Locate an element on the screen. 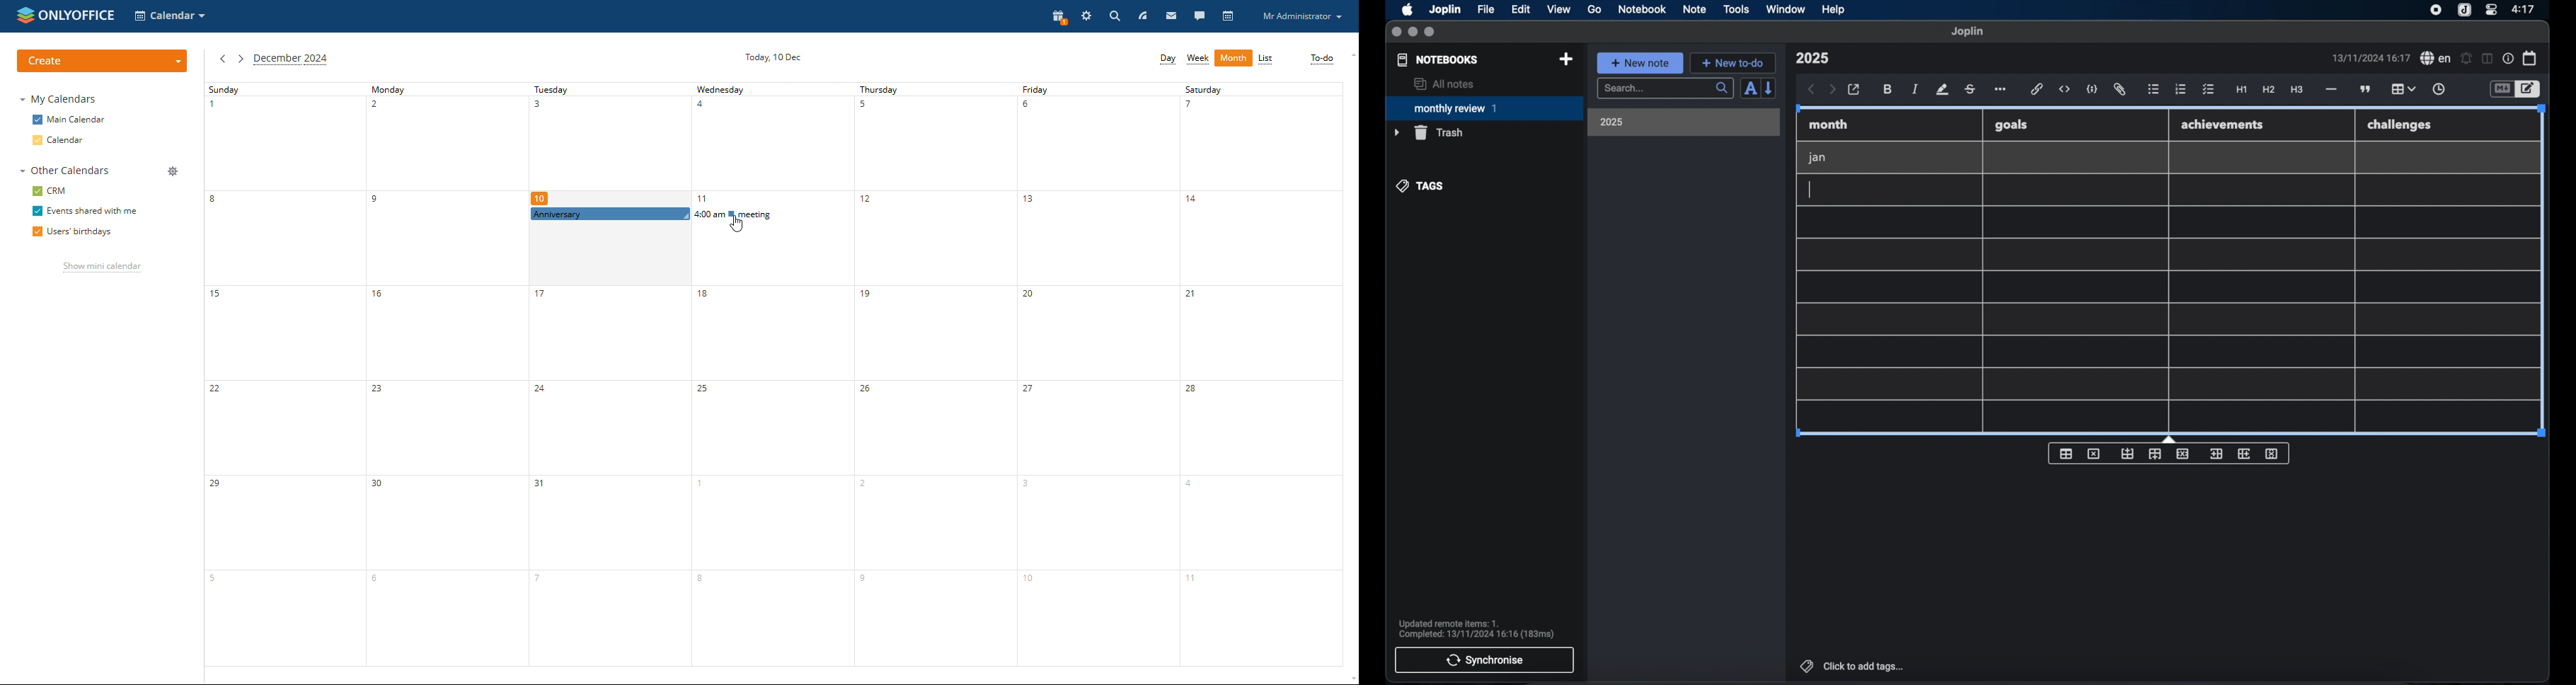 The image size is (2576, 700). calendar is located at coordinates (1228, 16).